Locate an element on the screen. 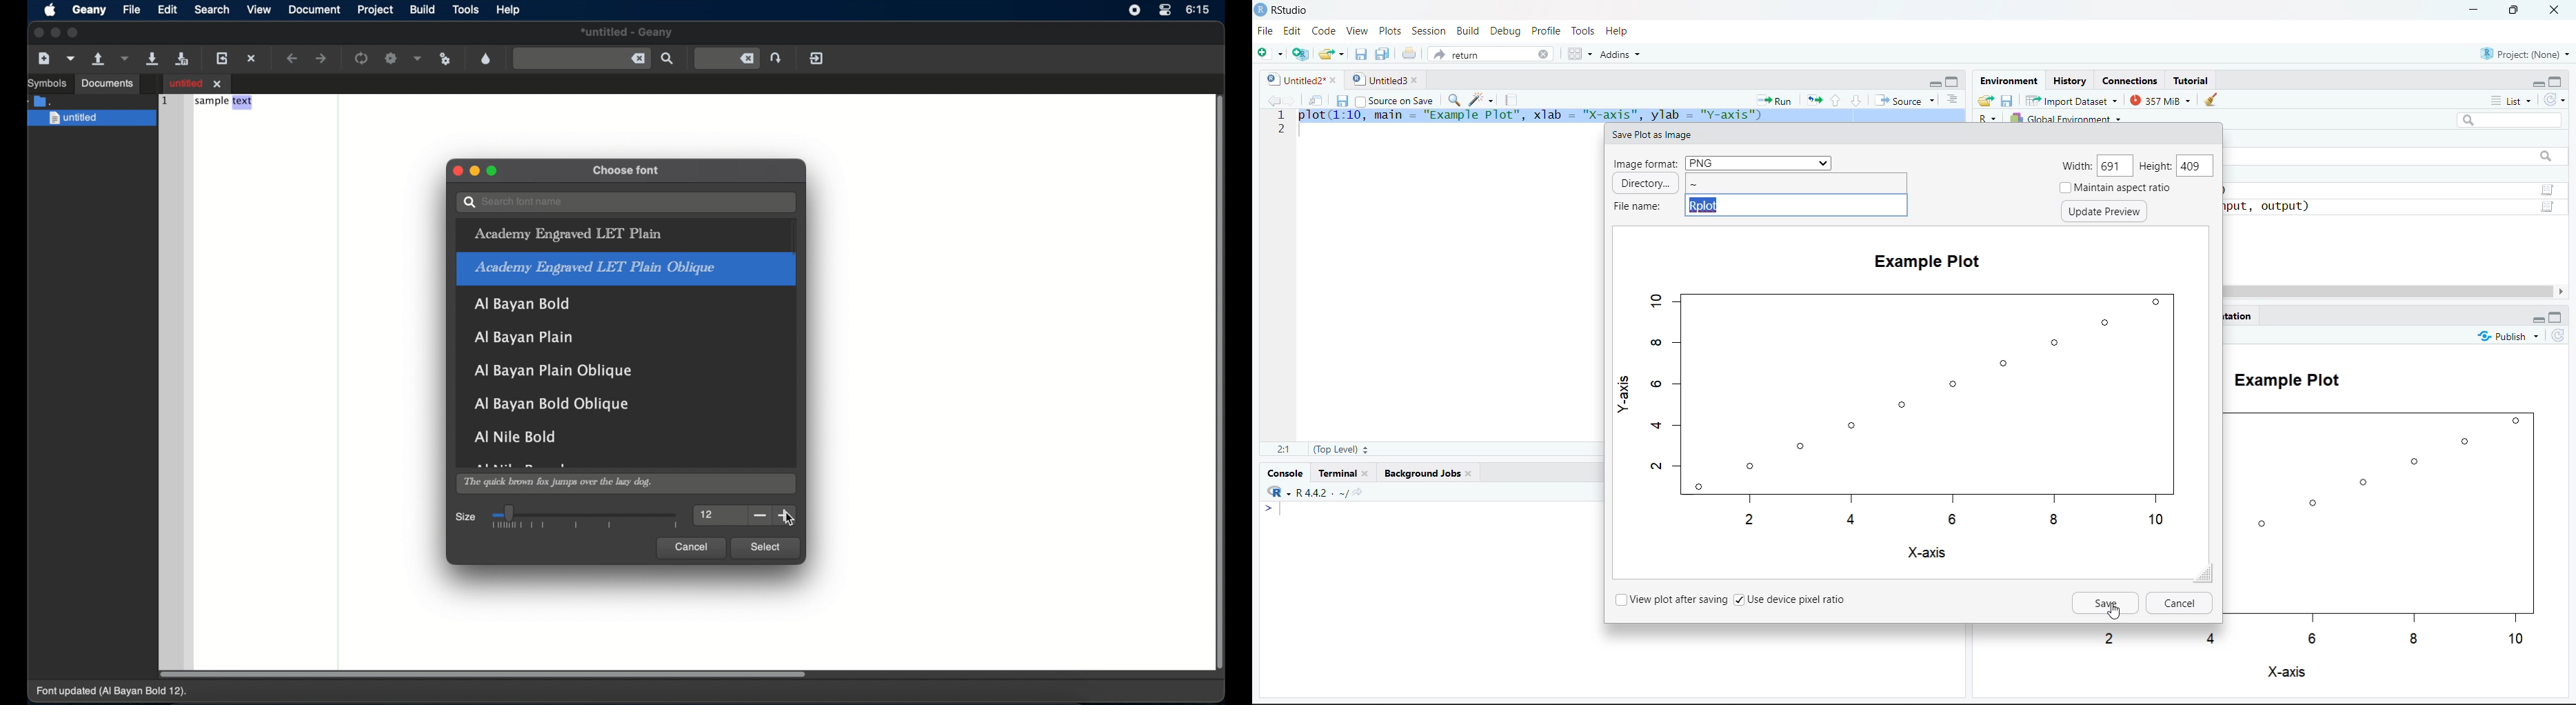  Print the current file is located at coordinates (1407, 54).